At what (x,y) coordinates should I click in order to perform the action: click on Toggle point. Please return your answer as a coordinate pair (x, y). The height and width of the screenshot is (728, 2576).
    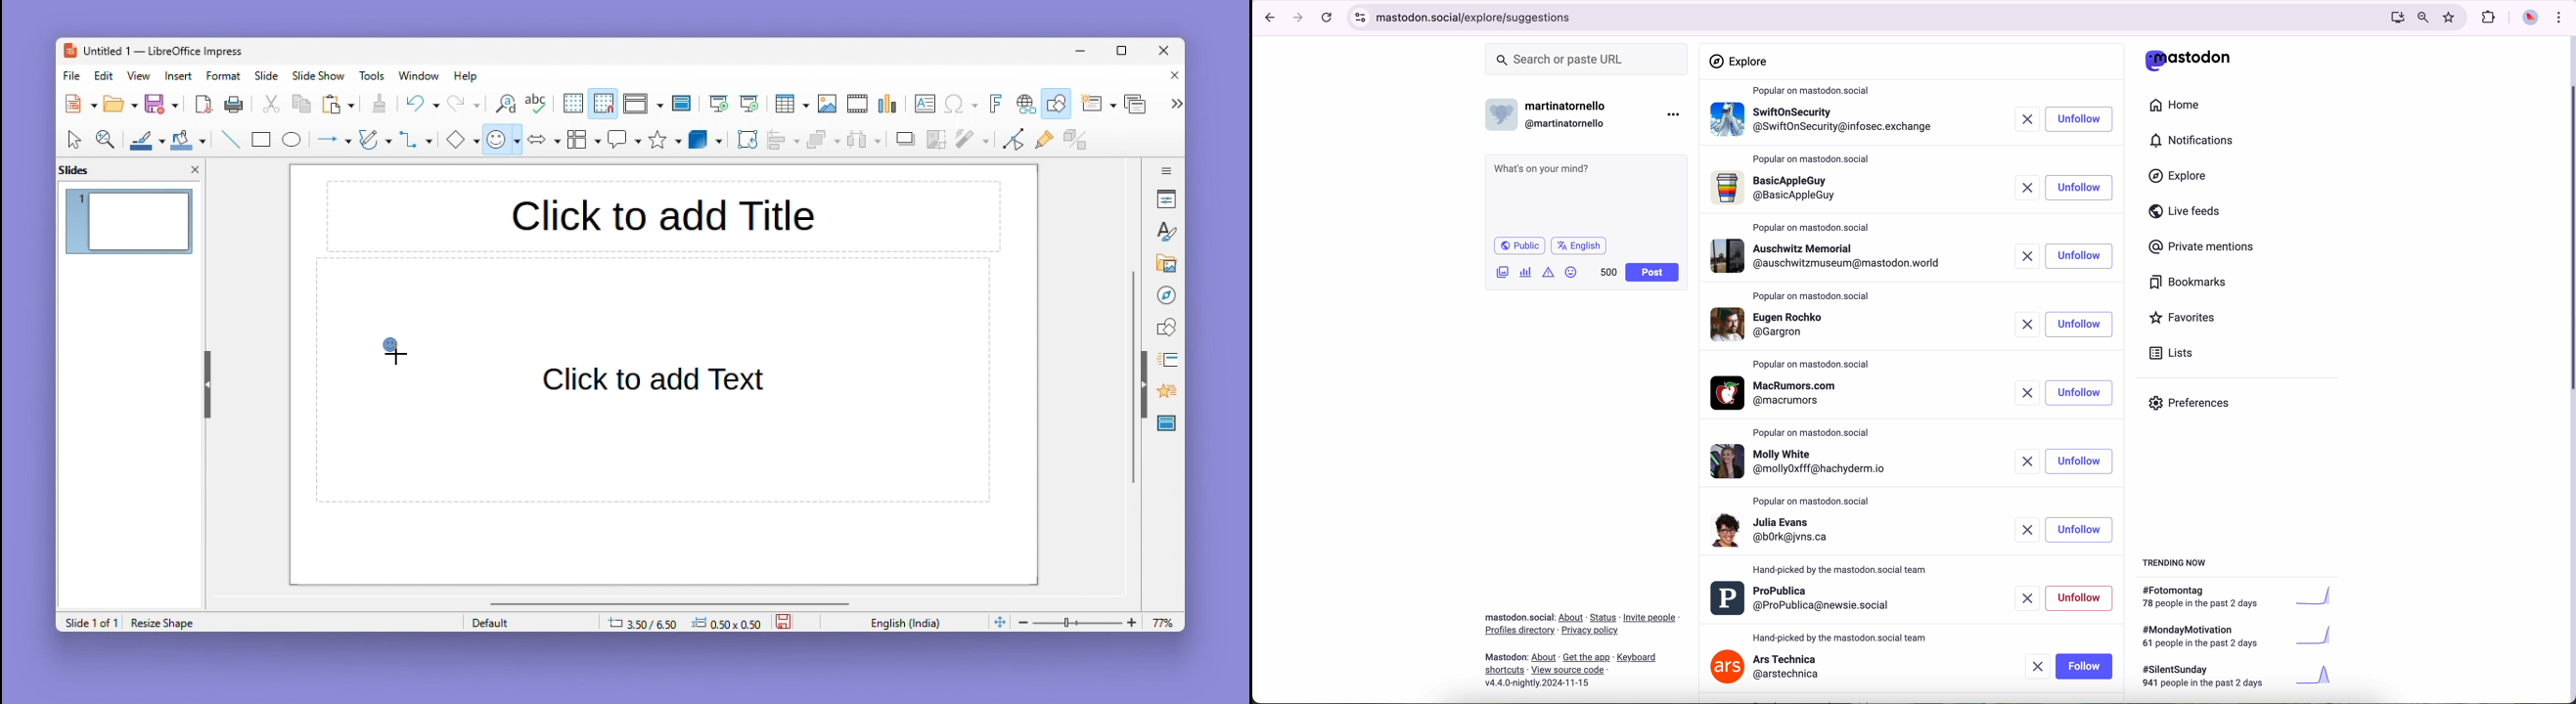
    Looking at the image, I should click on (1011, 143).